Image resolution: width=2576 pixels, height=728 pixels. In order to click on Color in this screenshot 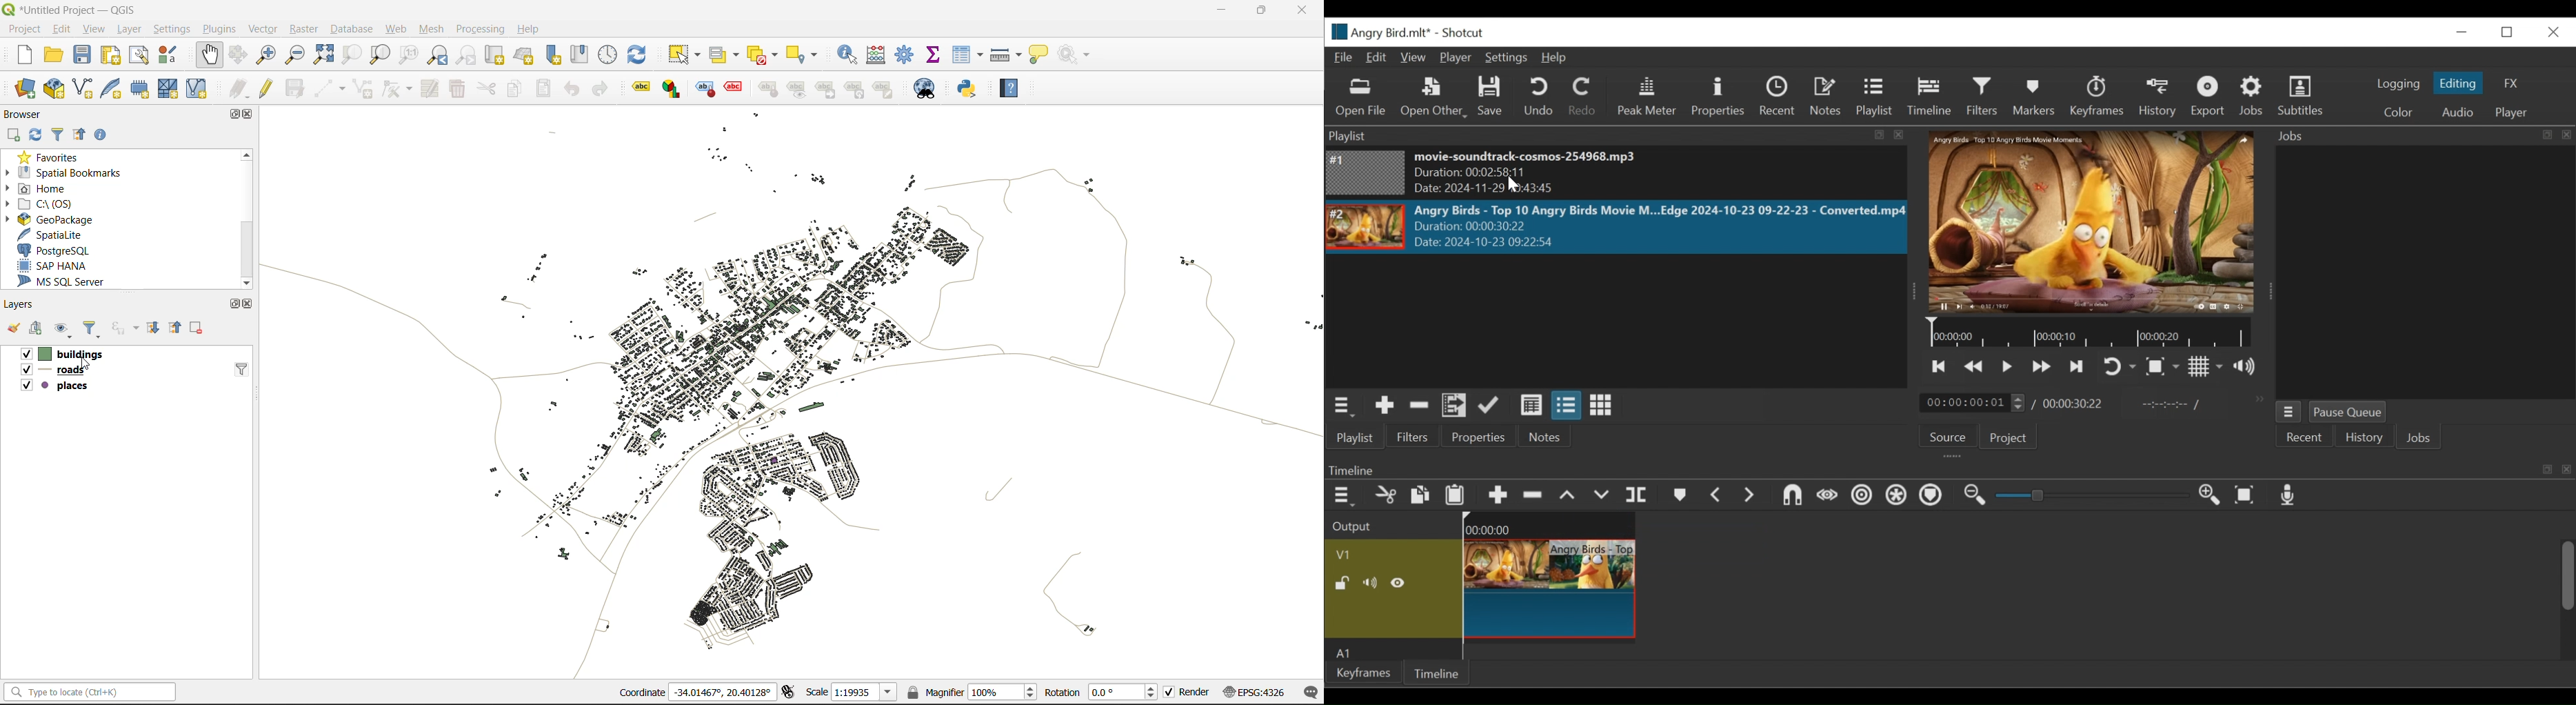, I will do `click(2399, 113)`.